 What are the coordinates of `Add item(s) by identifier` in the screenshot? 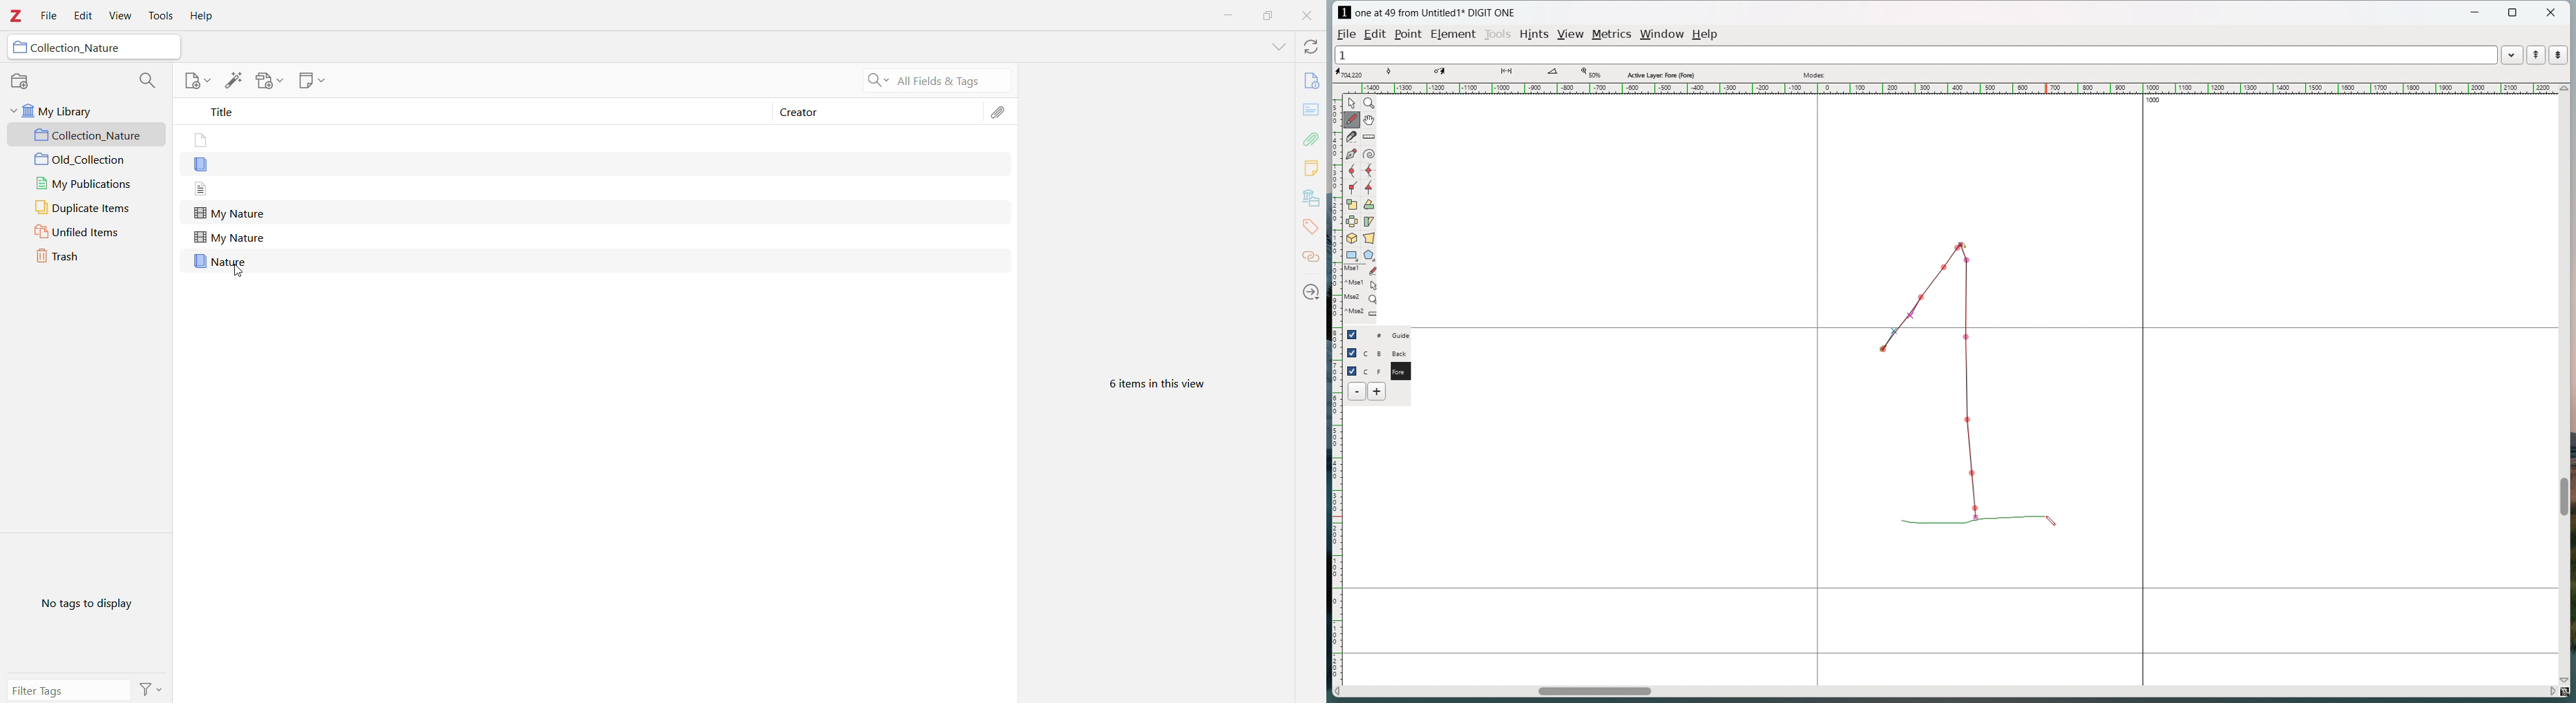 It's located at (233, 81).